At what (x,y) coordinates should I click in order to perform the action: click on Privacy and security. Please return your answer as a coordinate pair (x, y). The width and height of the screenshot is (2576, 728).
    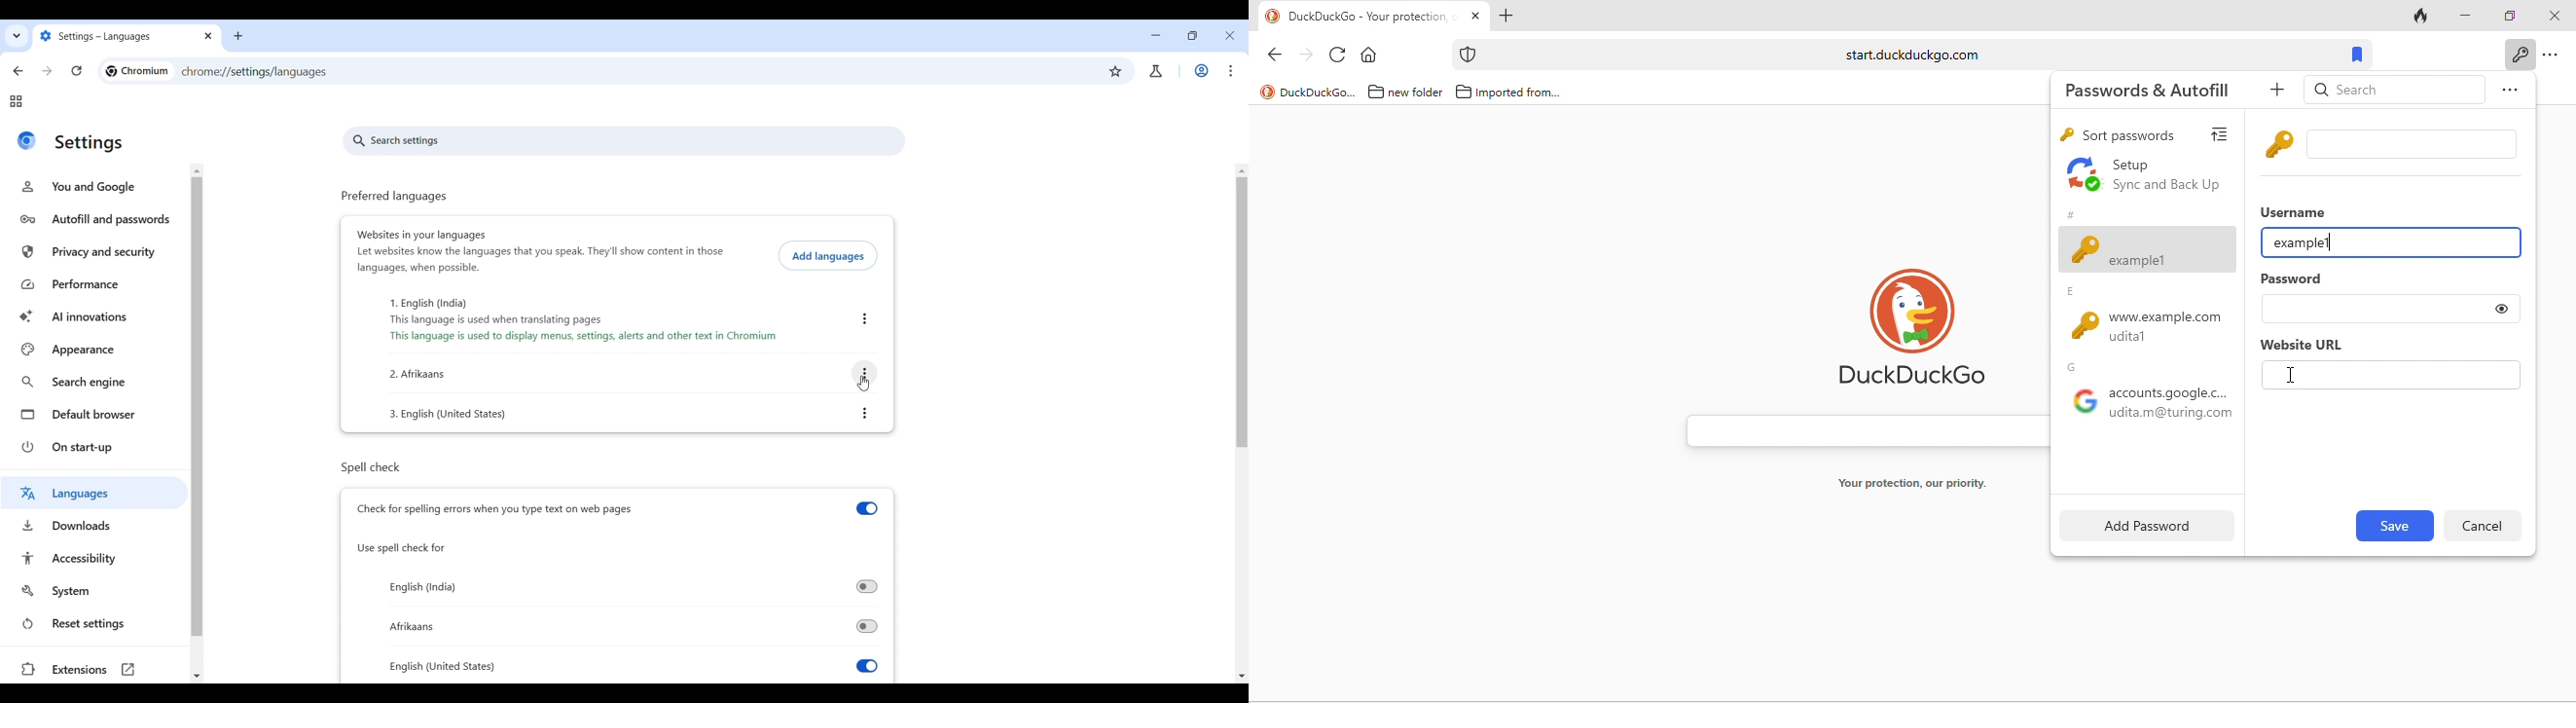
    Looking at the image, I should click on (97, 253).